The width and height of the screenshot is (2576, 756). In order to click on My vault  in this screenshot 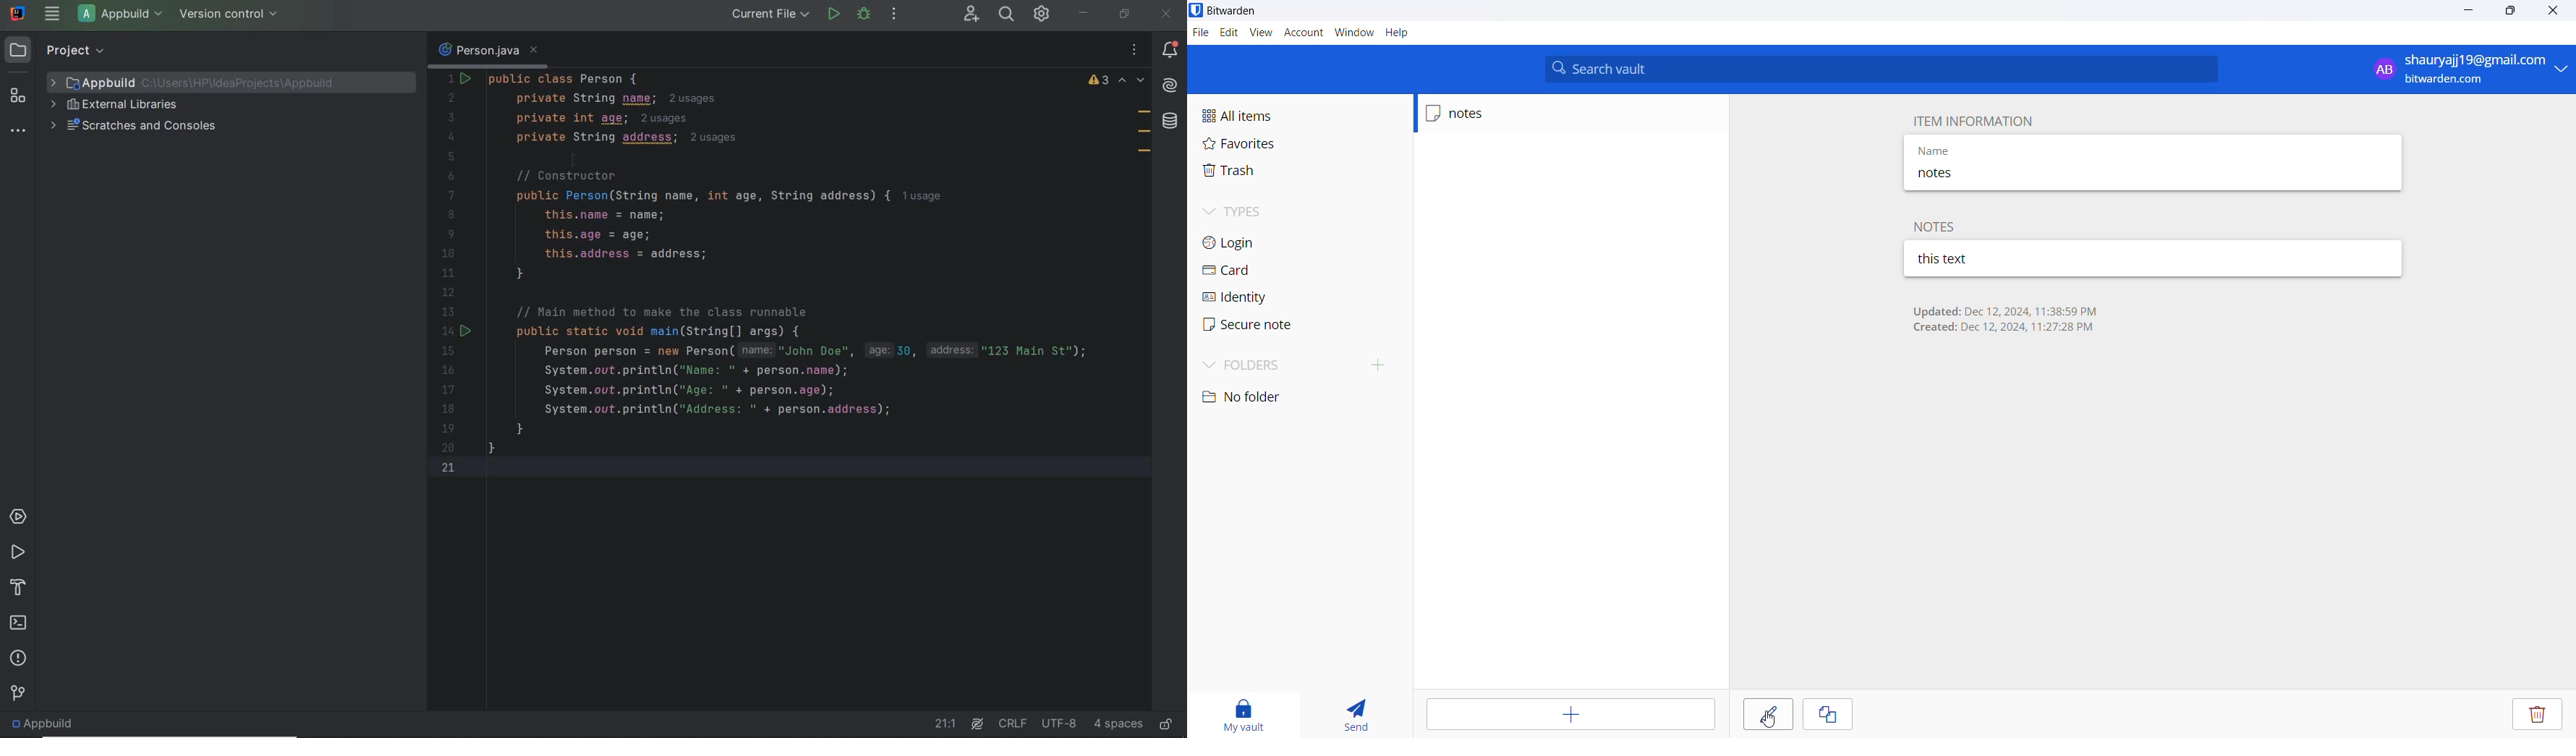, I will do `click(1241, 713)`.